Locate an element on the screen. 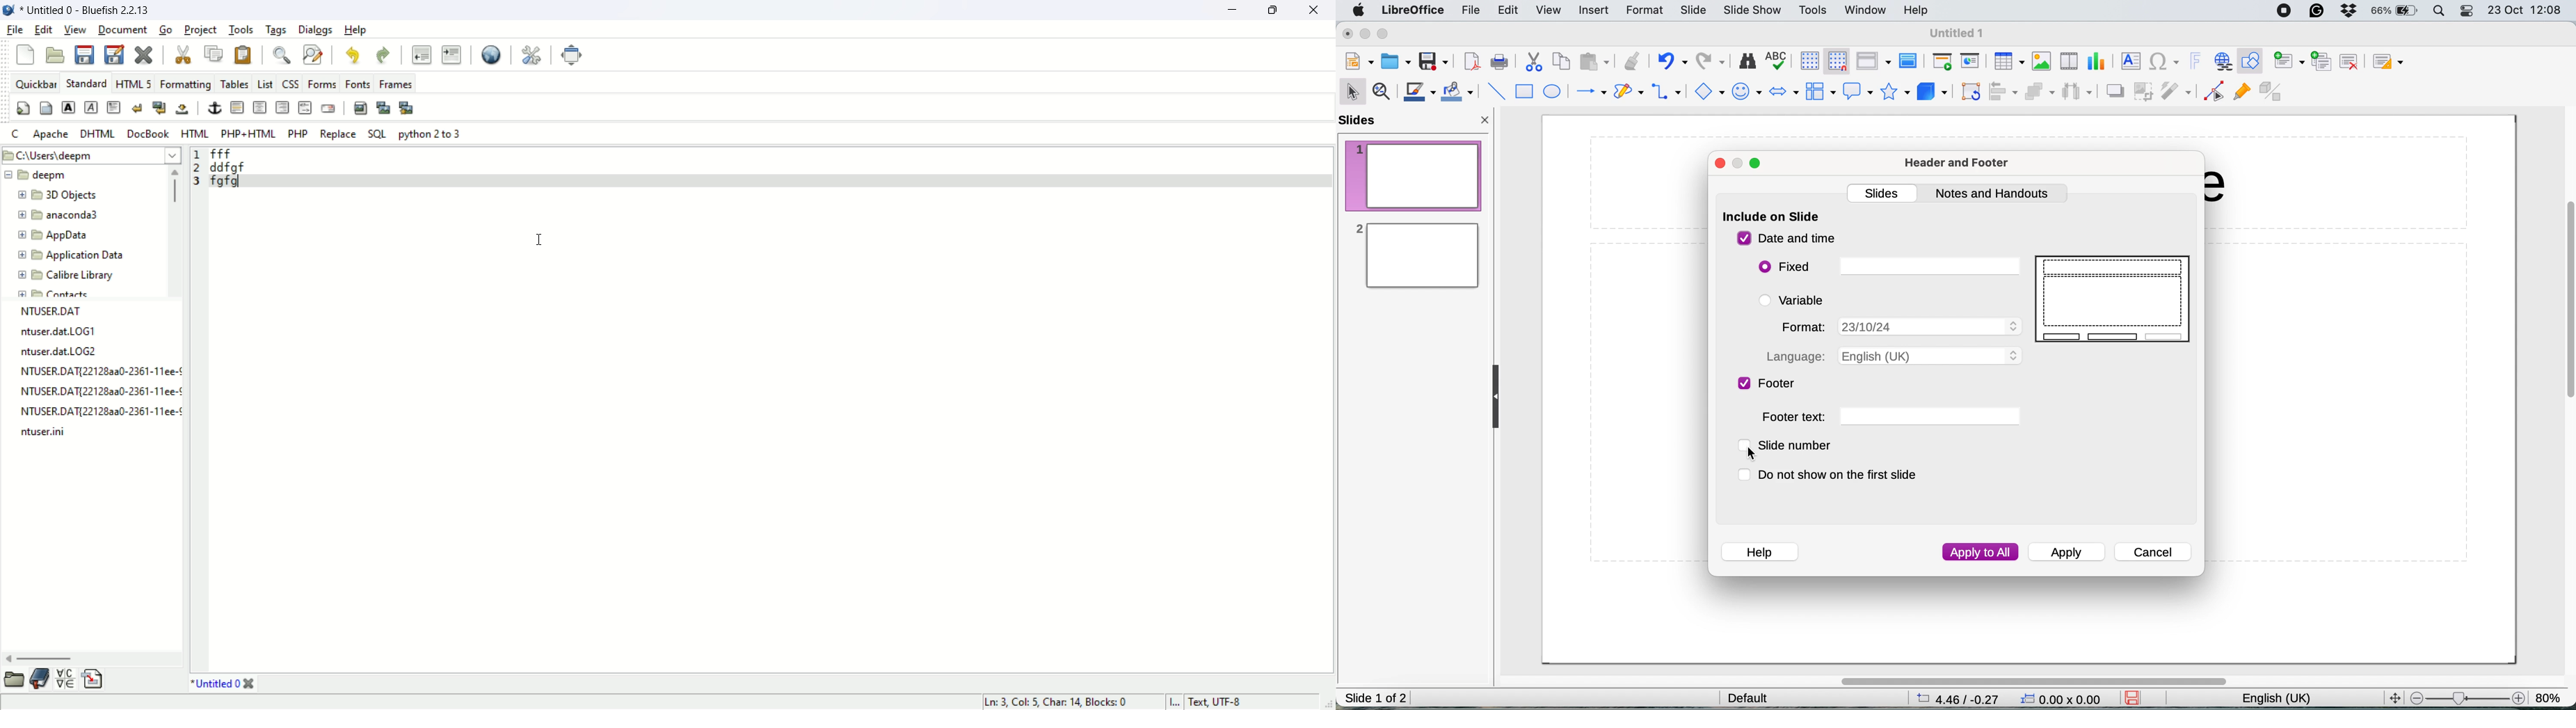 Image resolution: width=2576 pixels, height=728 pixels. emphasis is located at coordinates (92, 108).